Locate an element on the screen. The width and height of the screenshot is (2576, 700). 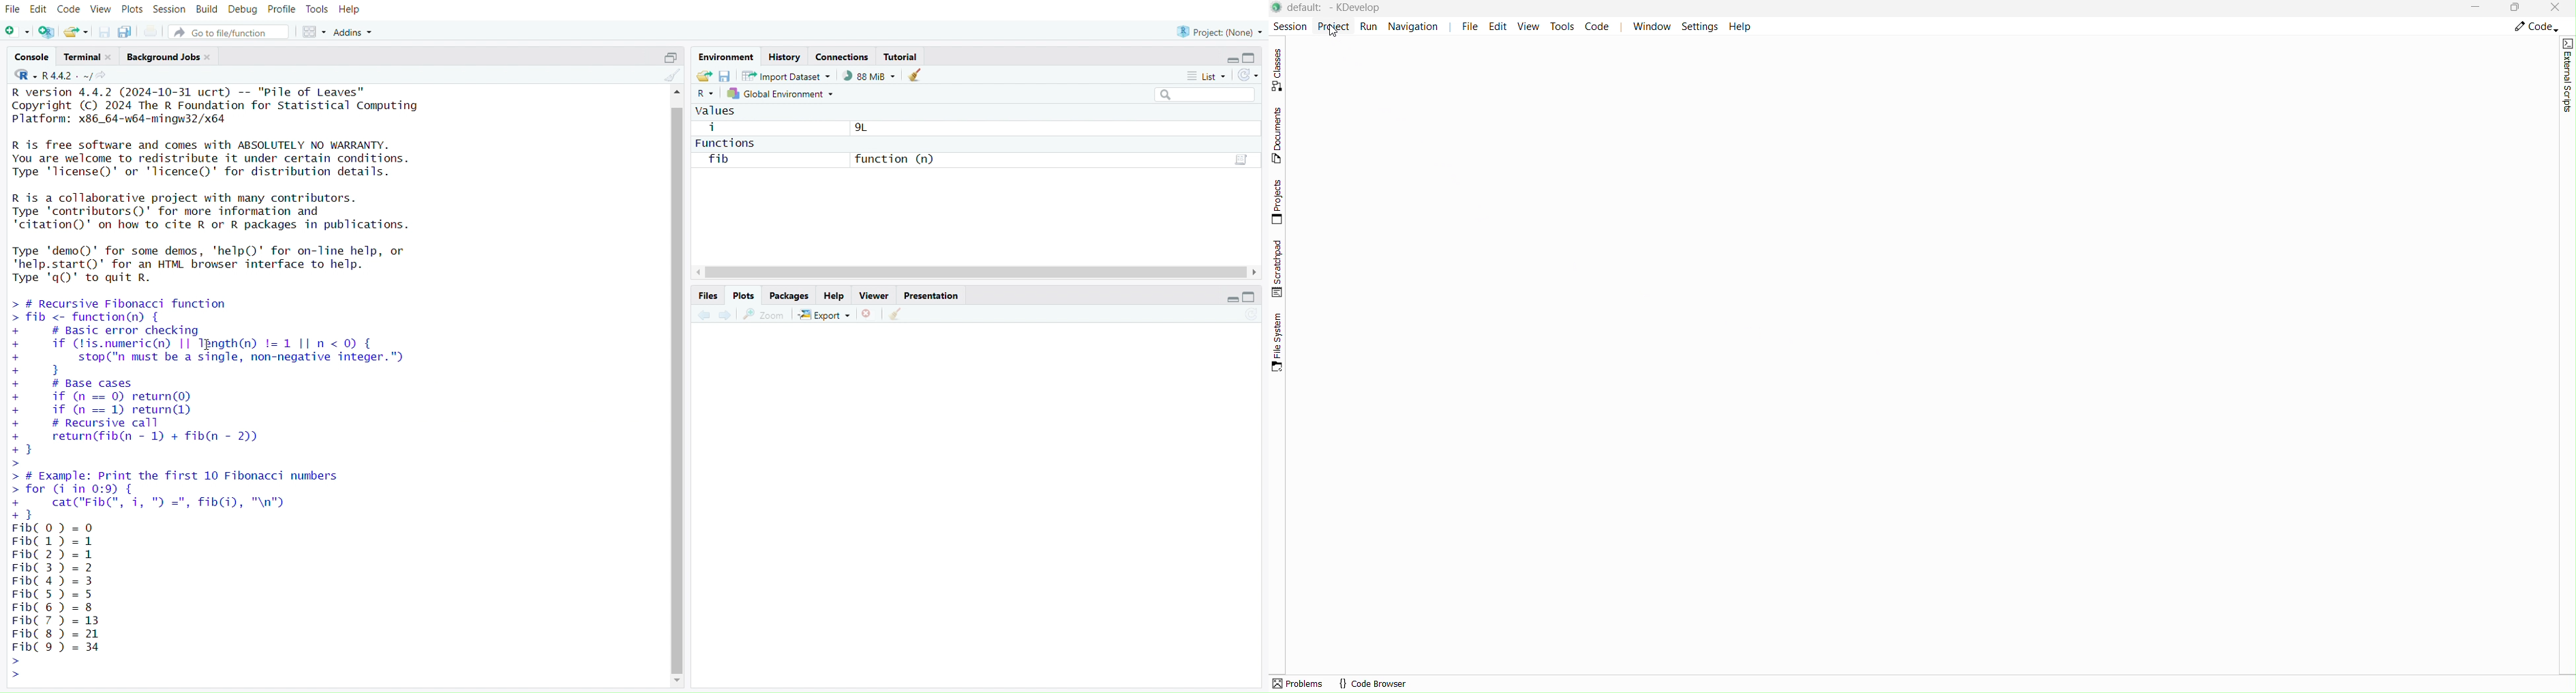
save all open documents is located at coordinates (125, 31).